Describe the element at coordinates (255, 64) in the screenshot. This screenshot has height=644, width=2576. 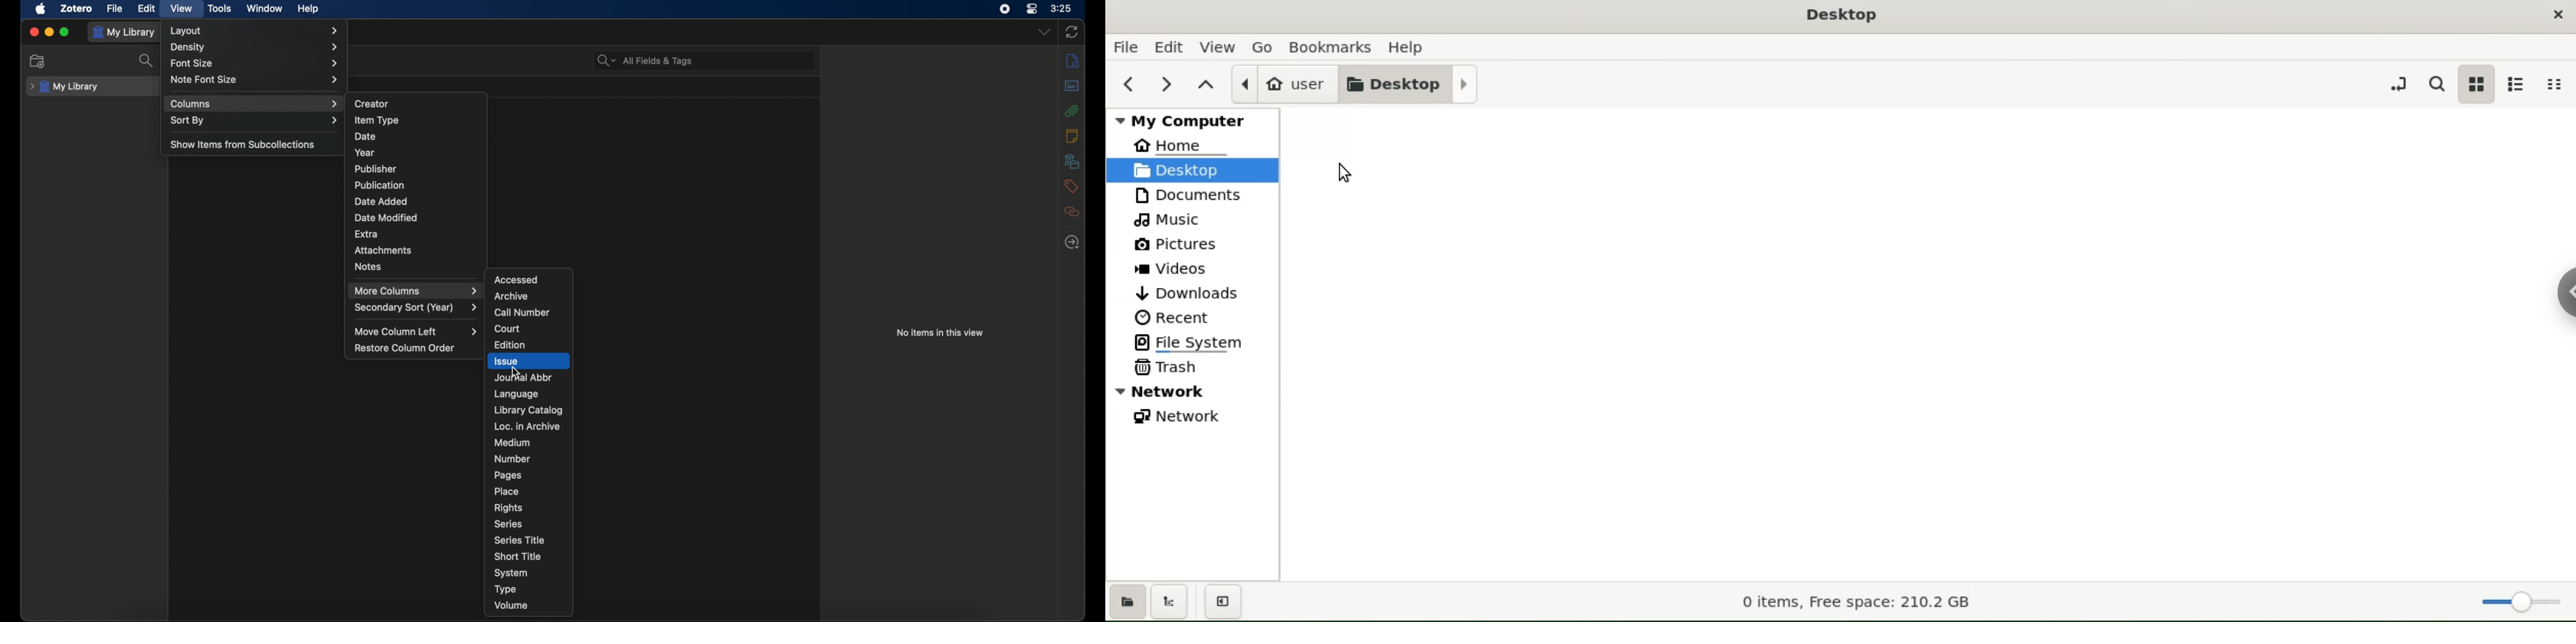
I see `font size` at that location.